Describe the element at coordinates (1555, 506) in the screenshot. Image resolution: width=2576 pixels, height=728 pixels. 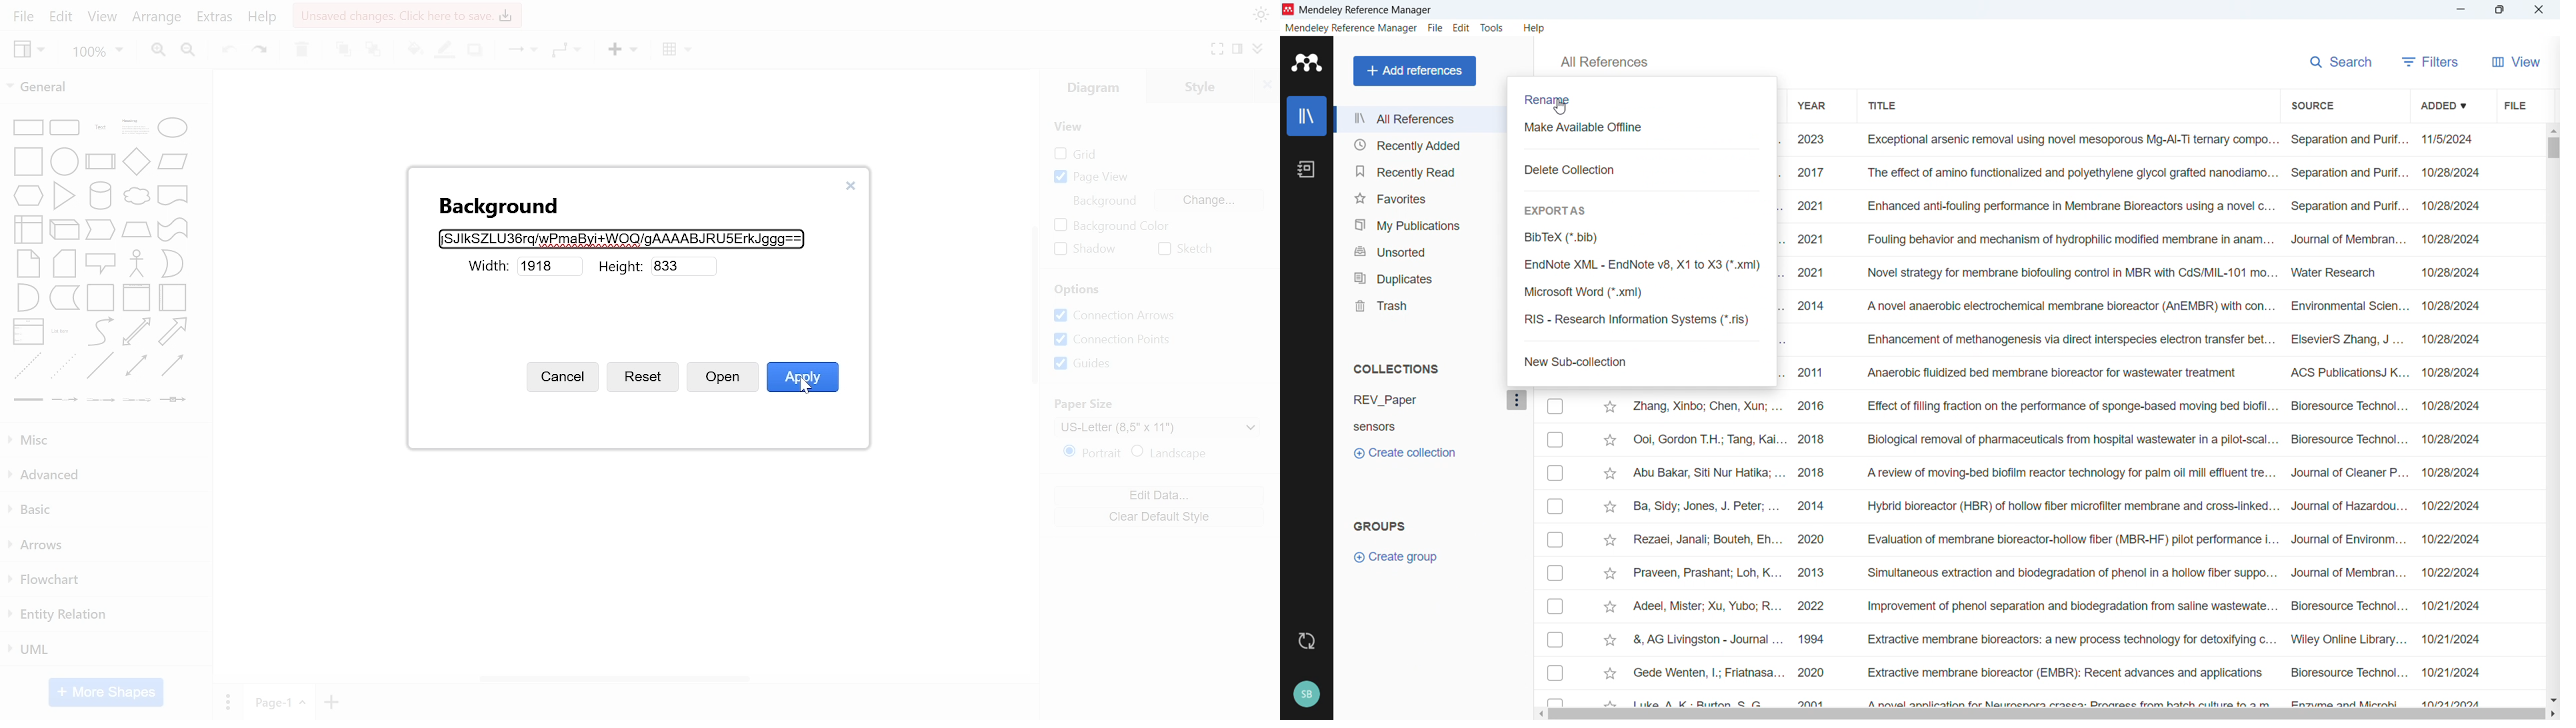
I see `Select respective publication` at that location.